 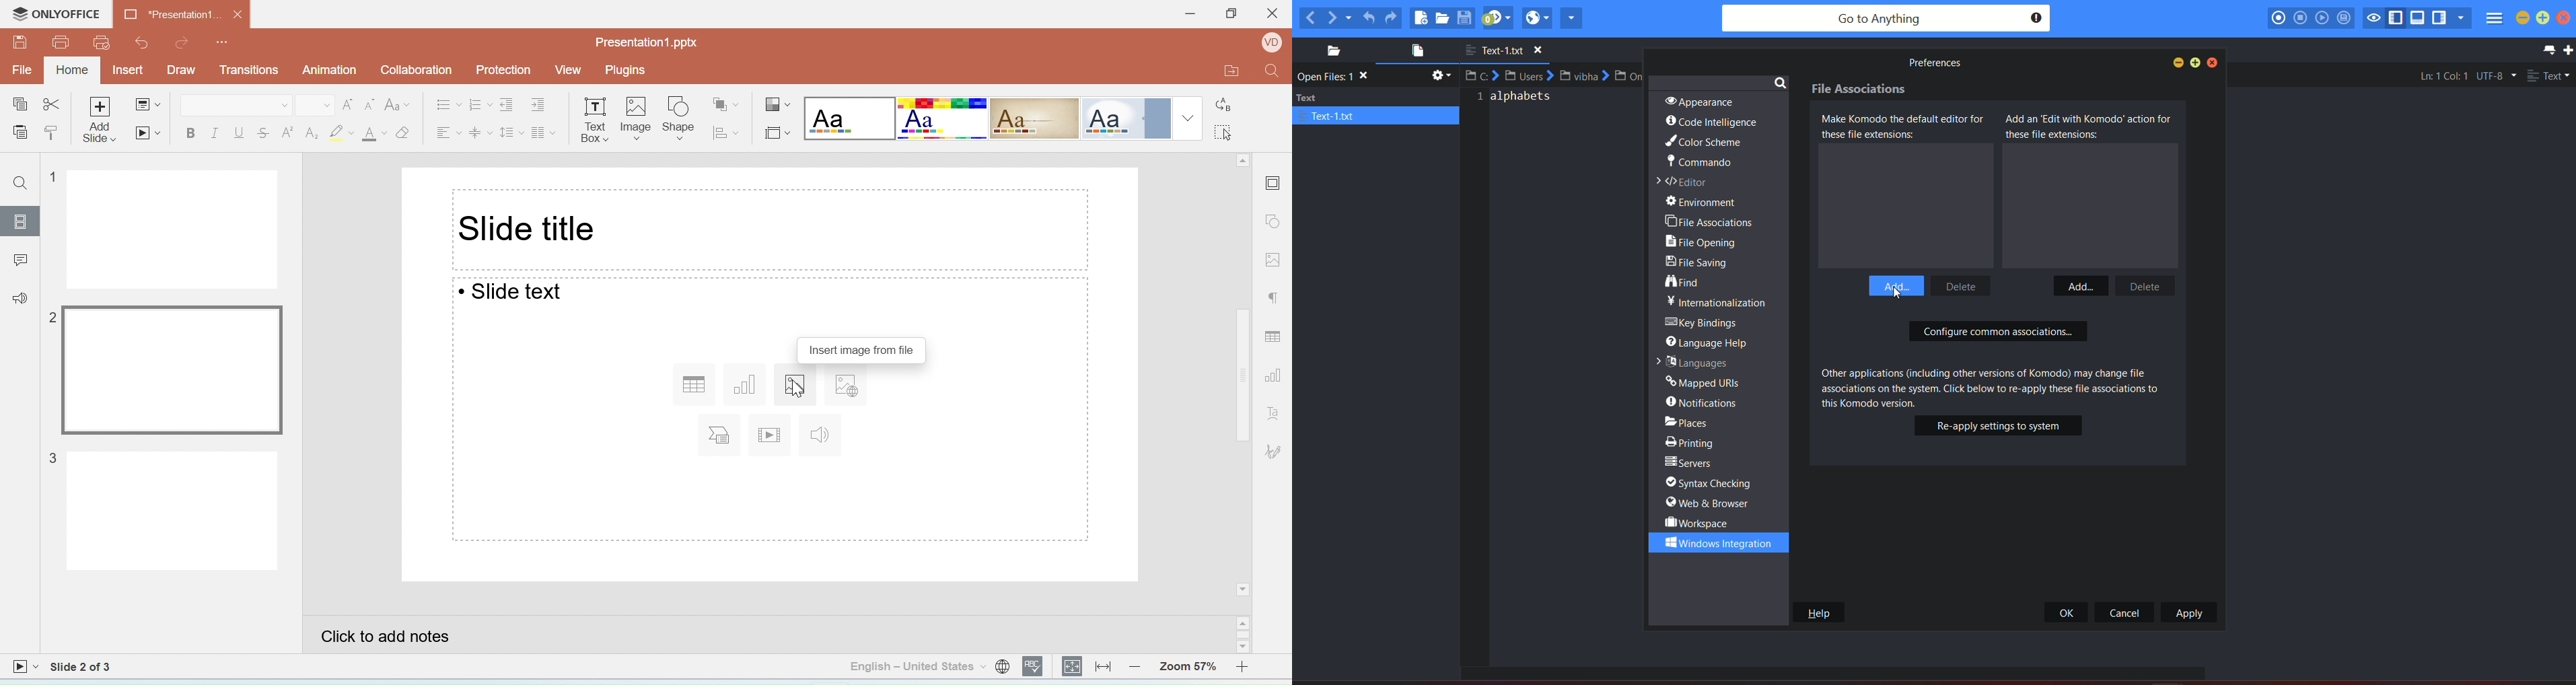 What do you see at coordinates (369, 106) in the screenshot?
I see `Decrement font size` at bounding box center [369, 106].